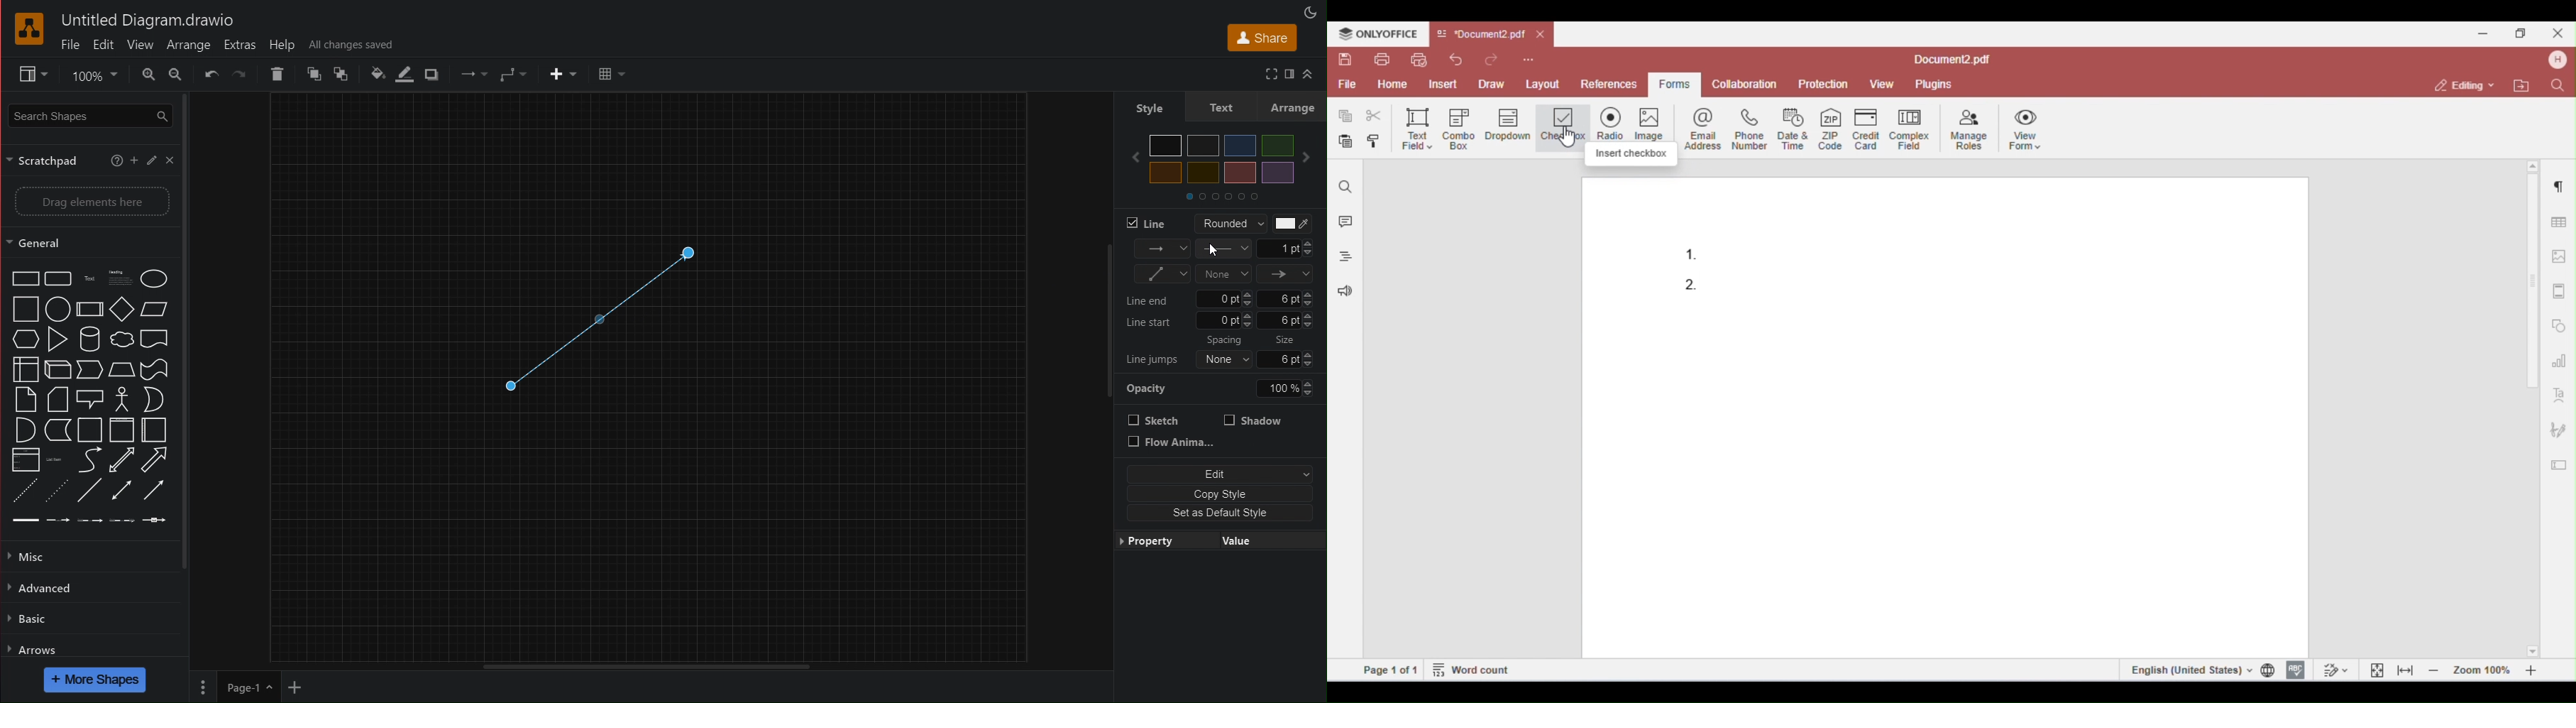 This screenshot has height=728, width=2576. What do you see at coordinates (170, 160) in the screenshot?
I see `Close` at bounding box center [170, 160].